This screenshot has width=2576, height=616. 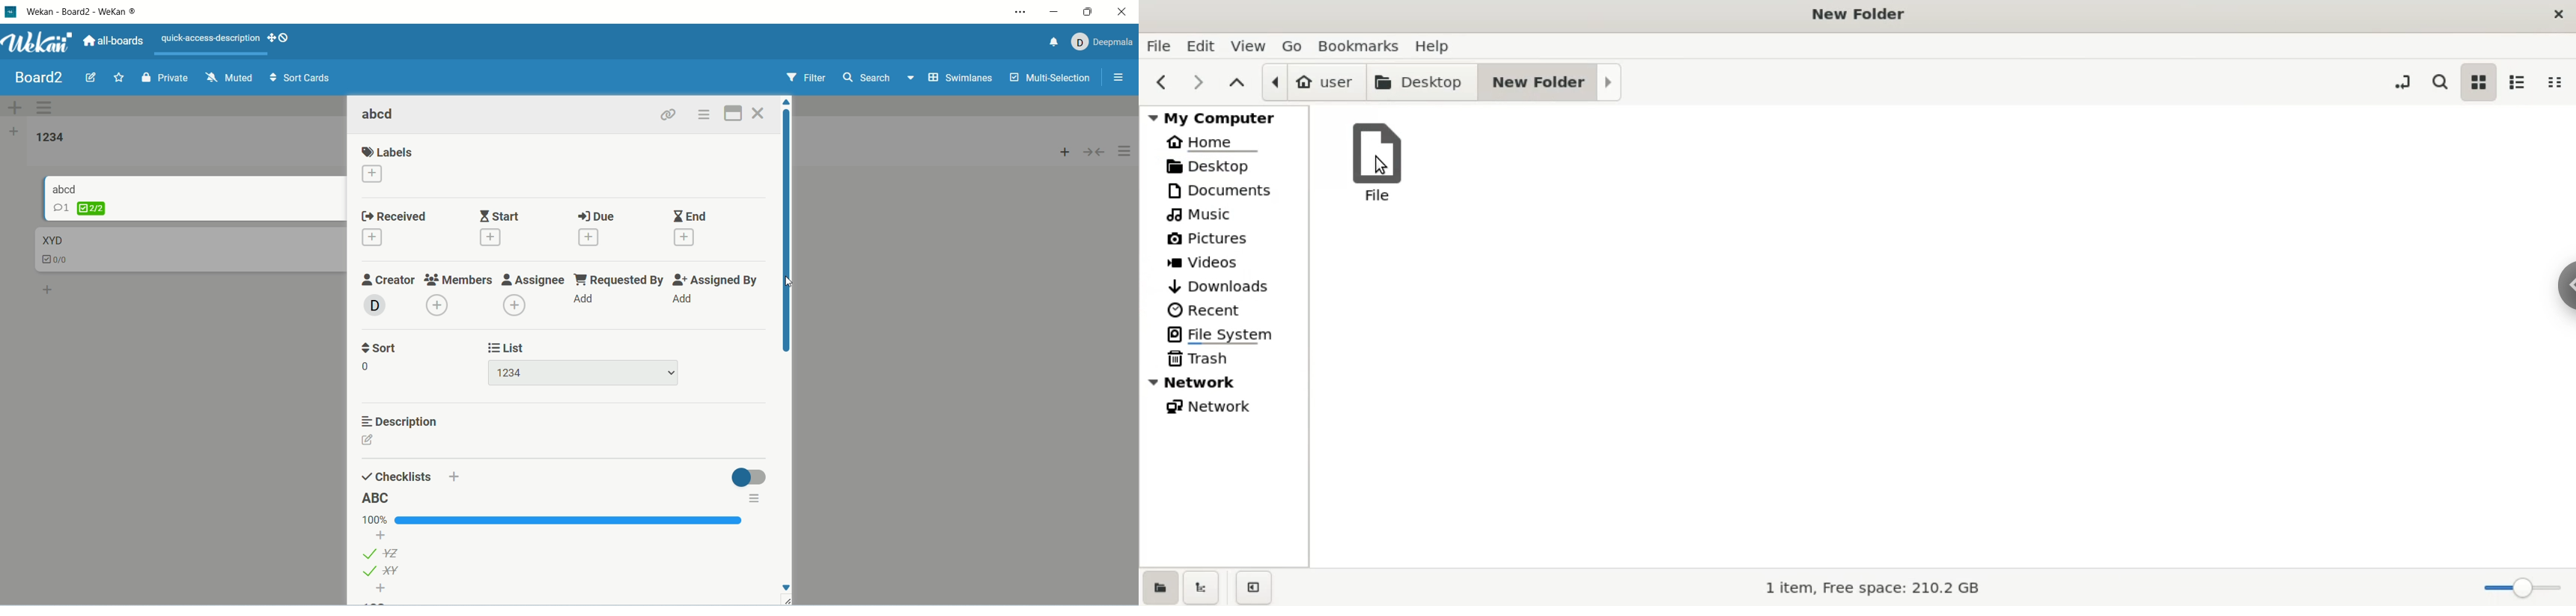 I want to click on progress, so click(x=553, y=519).